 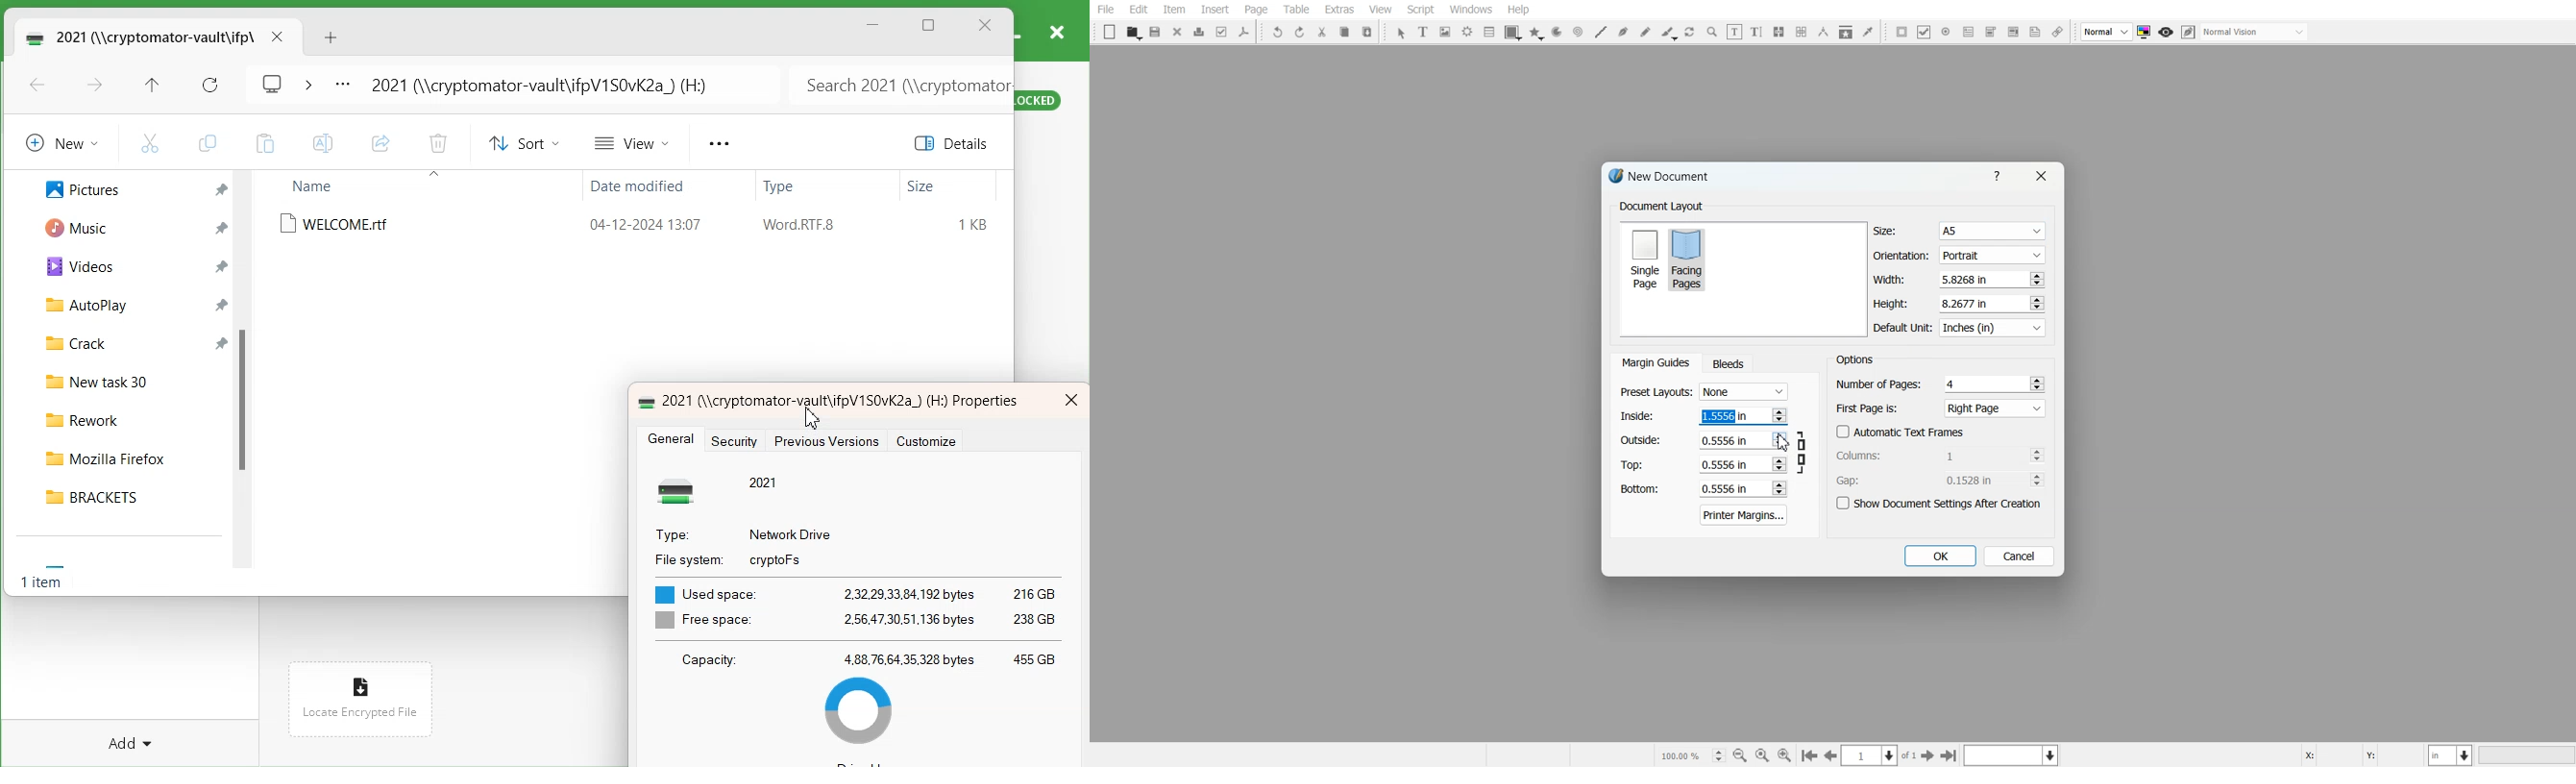 What do you see at coordinates (1722, 439) in the screenshot?
I see `0.5556 in` at bounding box center [1722, 439].